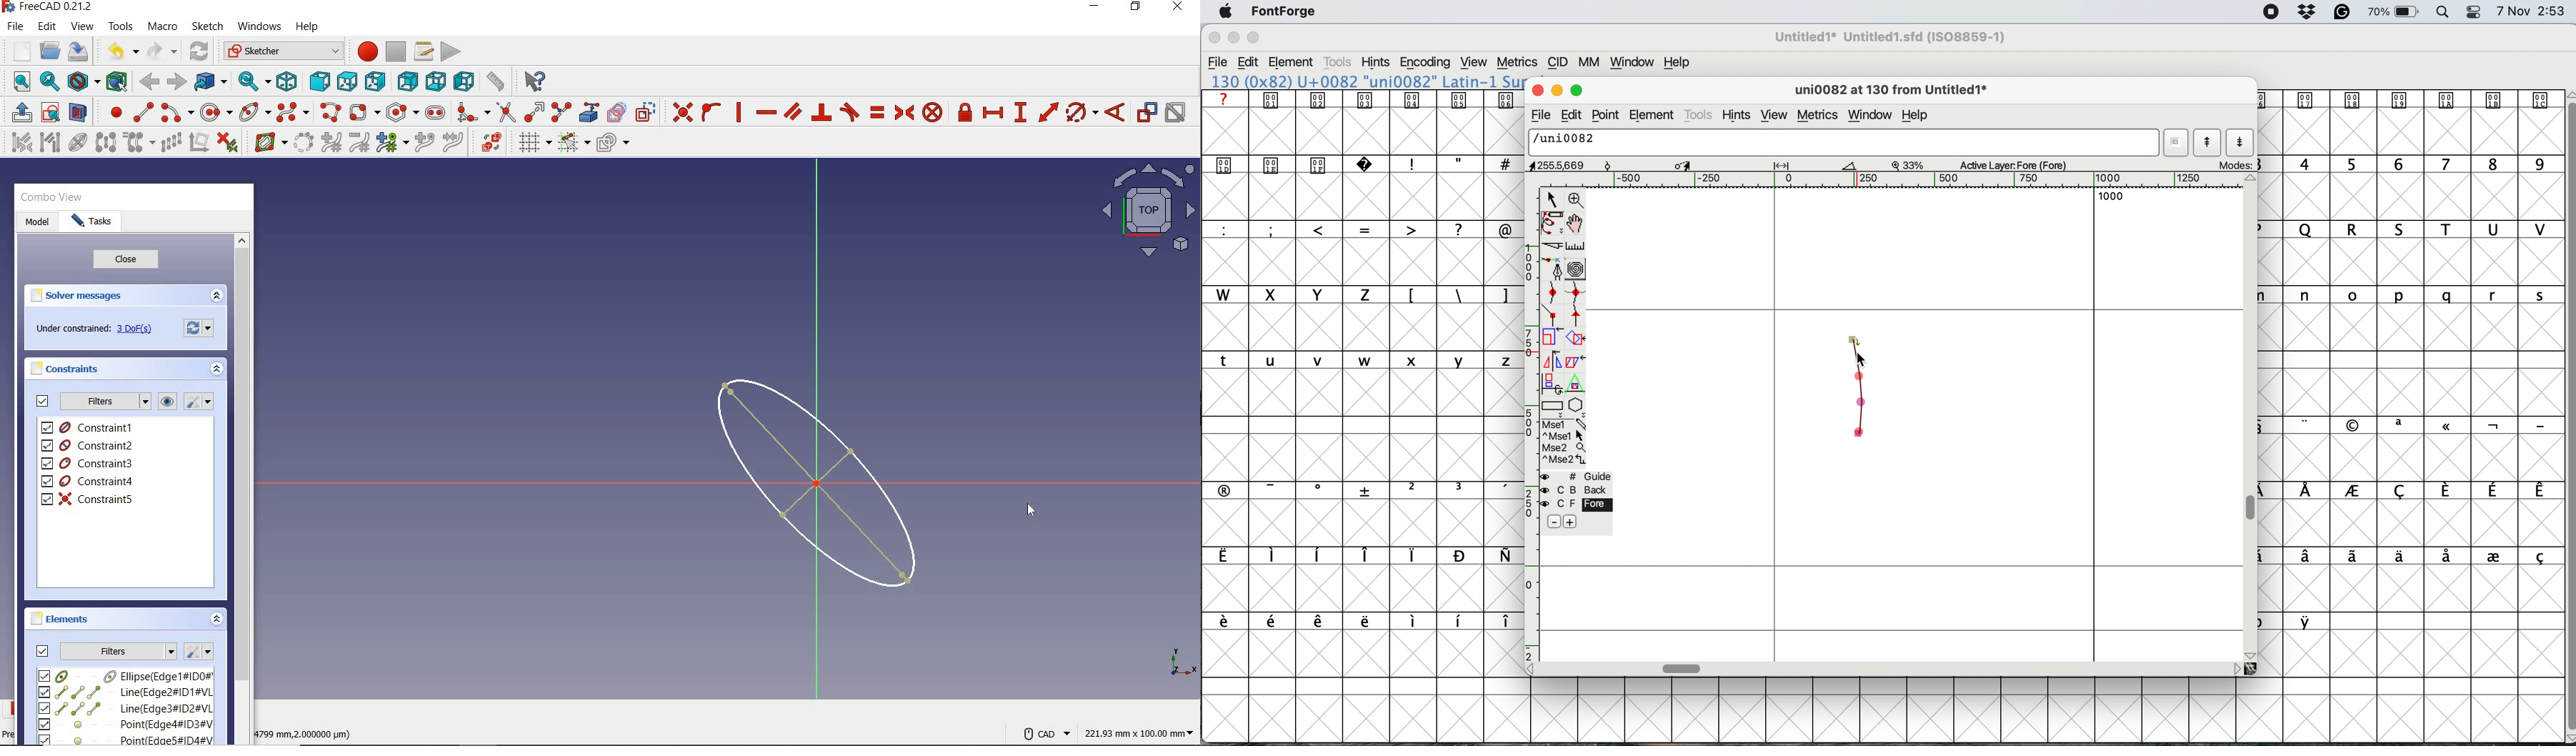 This screenshot has width=2576, height=756. I want to click on lowercase letters, so click(2404, 295).